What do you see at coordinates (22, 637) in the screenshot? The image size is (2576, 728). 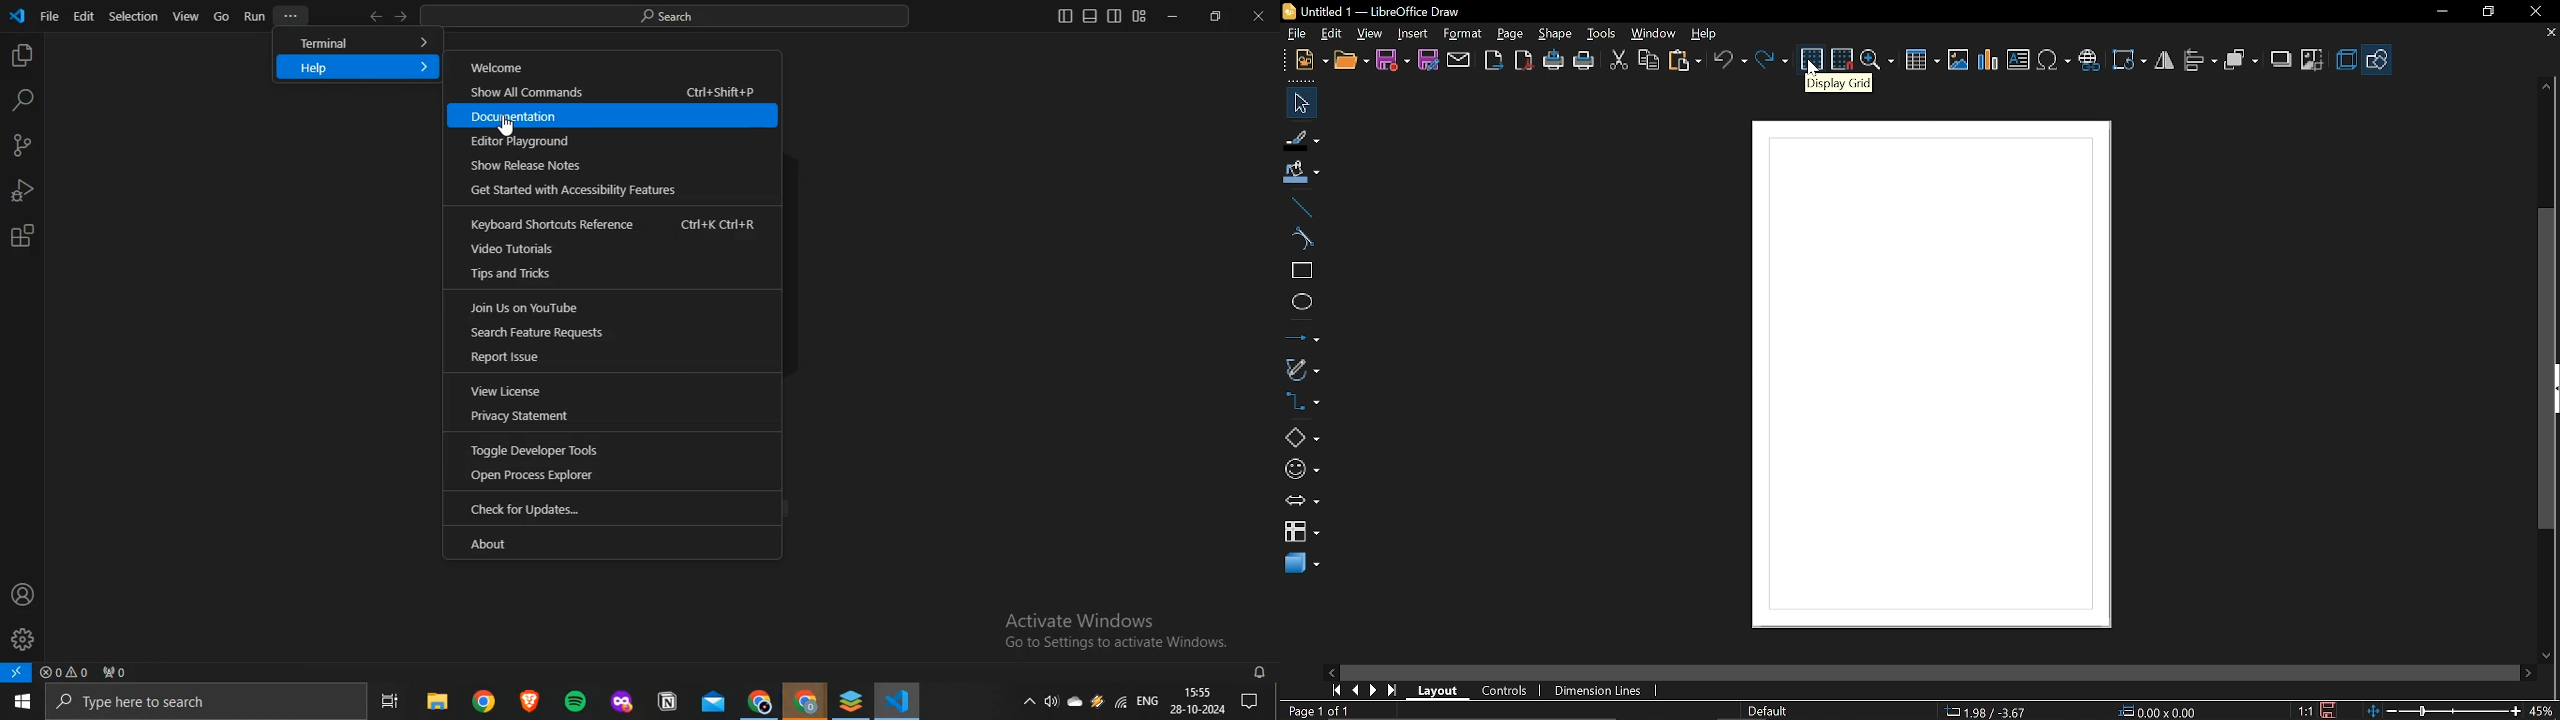 I see `manage` at bounding box center [22, 637].